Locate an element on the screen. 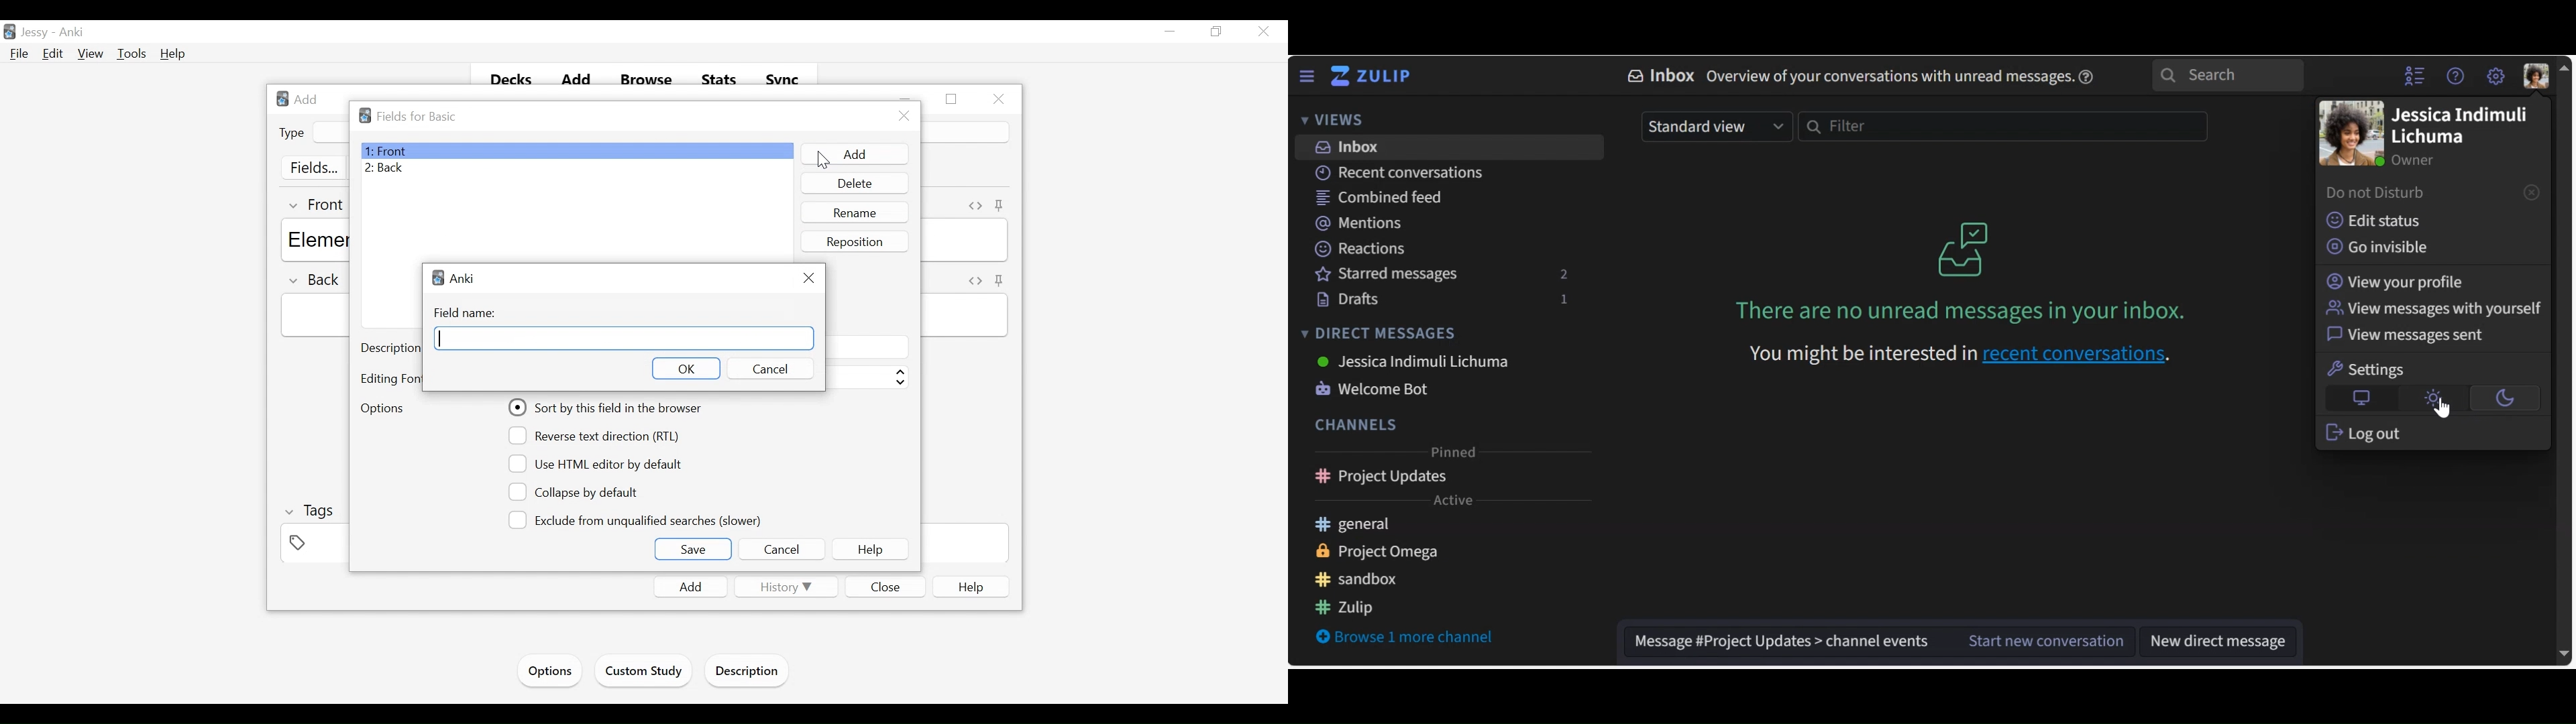 The image size is (2576, 728). (un)select reverse text direction (RTL) is located at coordinates (596, 435).